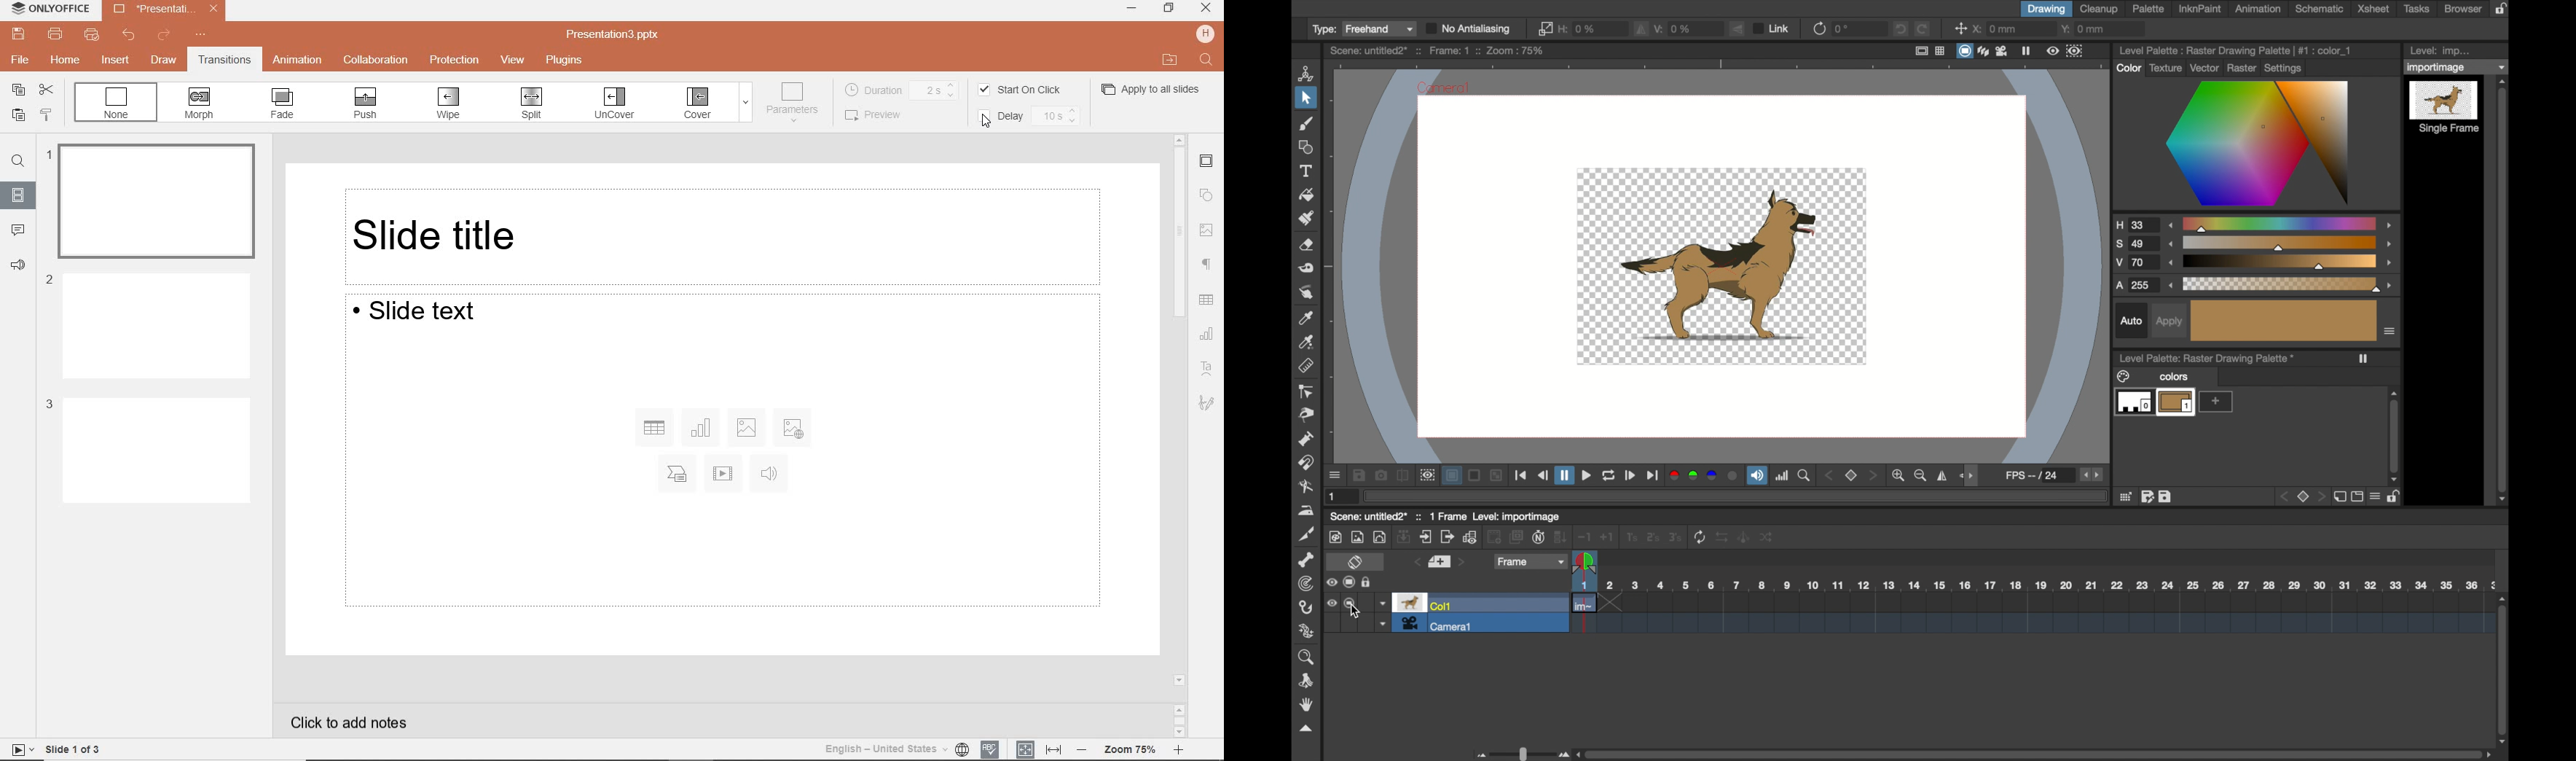 The image size is (2576, 784). What do you see at coordinates (133, 36) in the screenshot?
I see `undo` at bounding box center [133, 36].